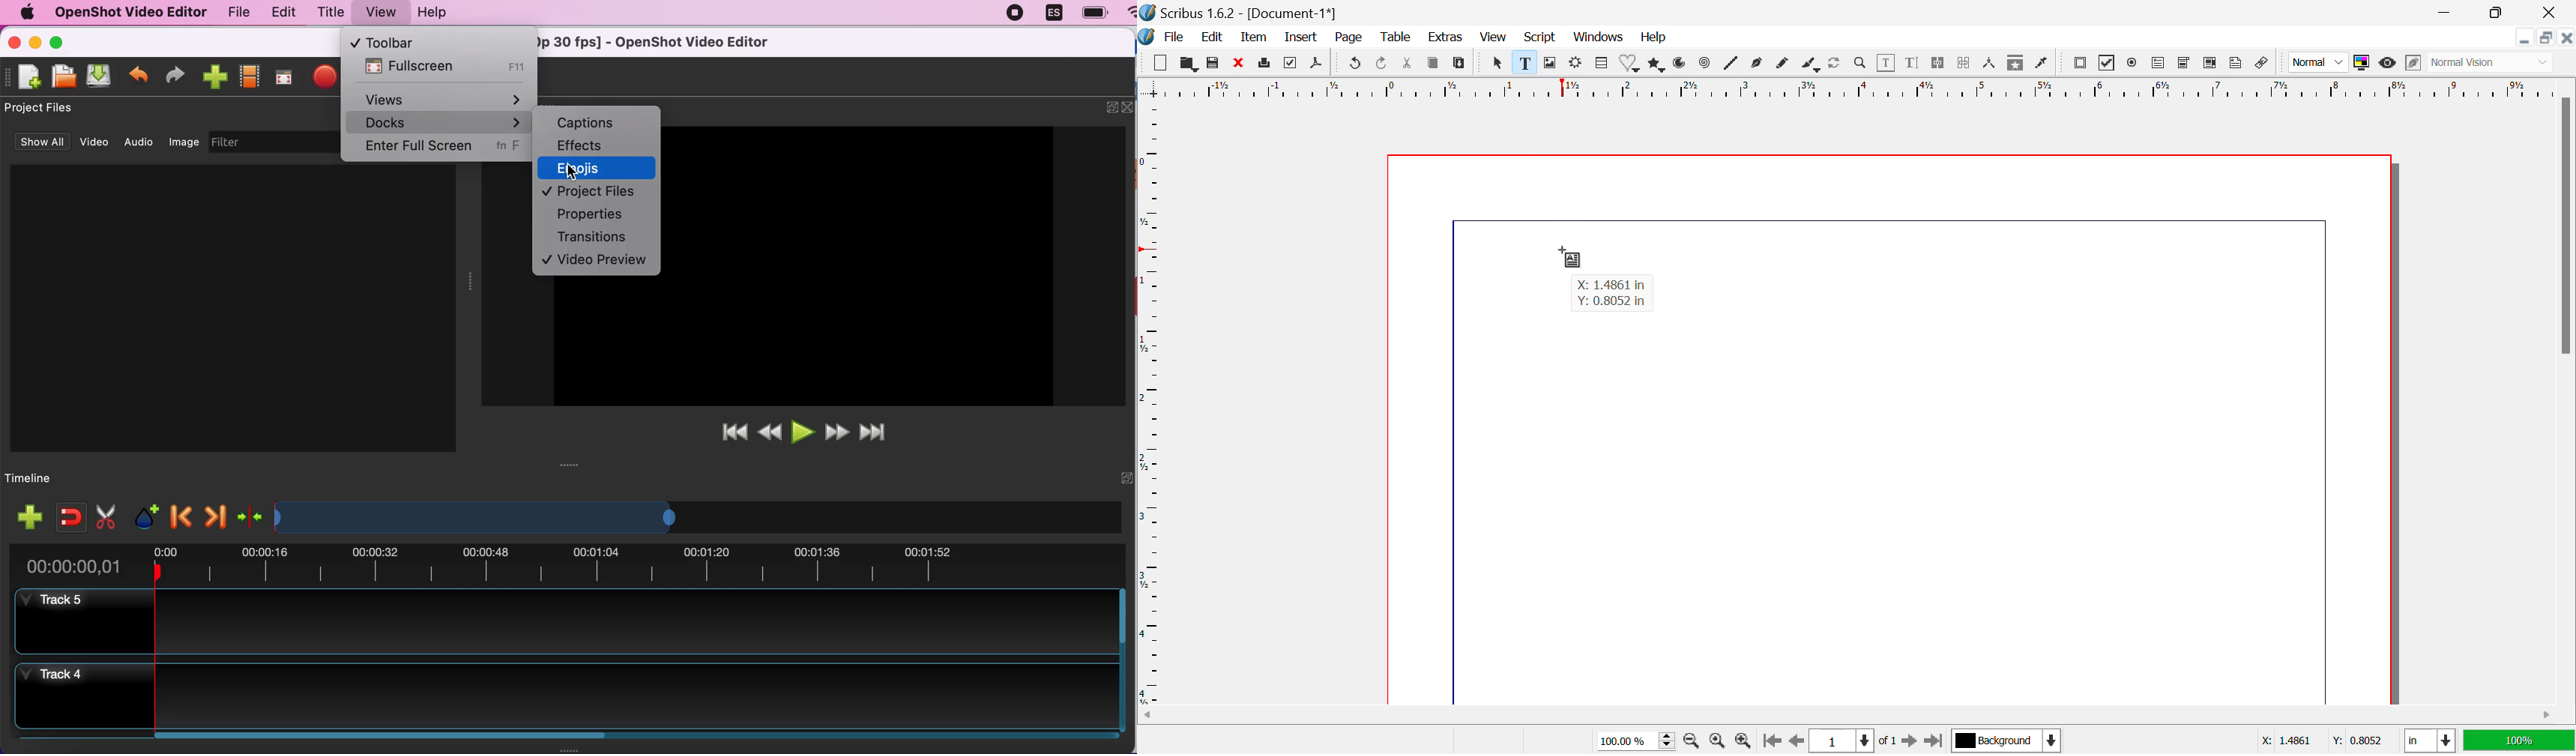 This screenshot has width=2576, height=756. Describe the element at coordinates (2527, 38) in the screenshot. I see `Restore Down` at that location.